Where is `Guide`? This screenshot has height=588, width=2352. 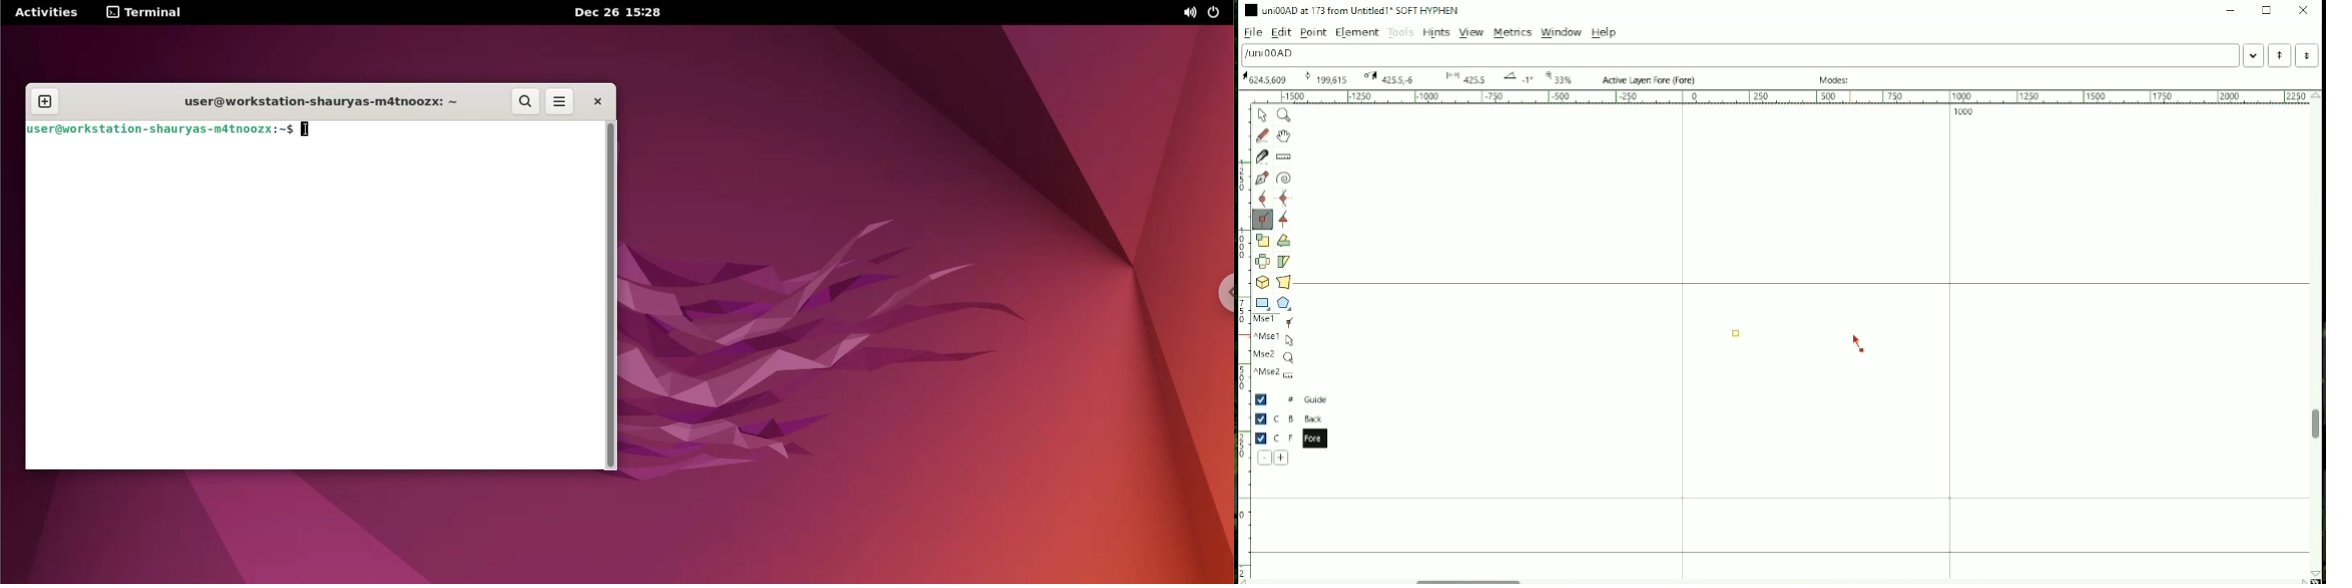 Guide is located at coordinates (1293, 400).